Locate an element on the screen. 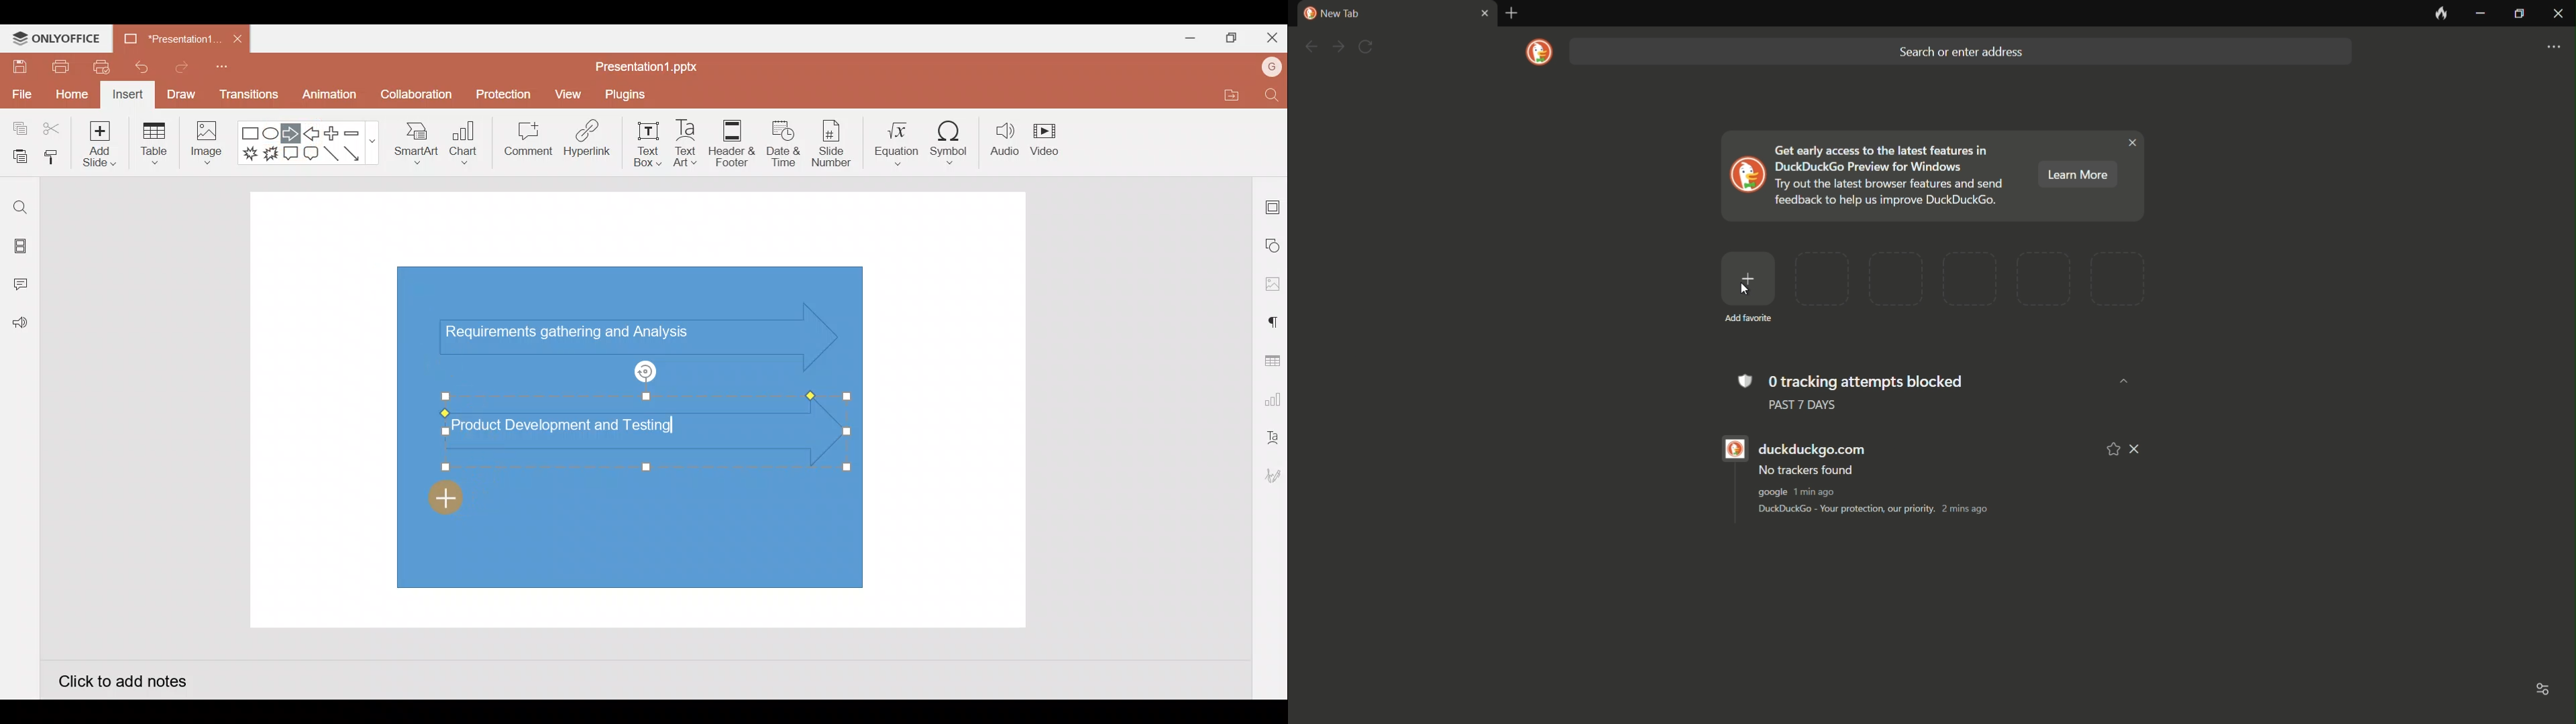 The image size is (2576, 728). Undo is located at coordinates (136, 67).